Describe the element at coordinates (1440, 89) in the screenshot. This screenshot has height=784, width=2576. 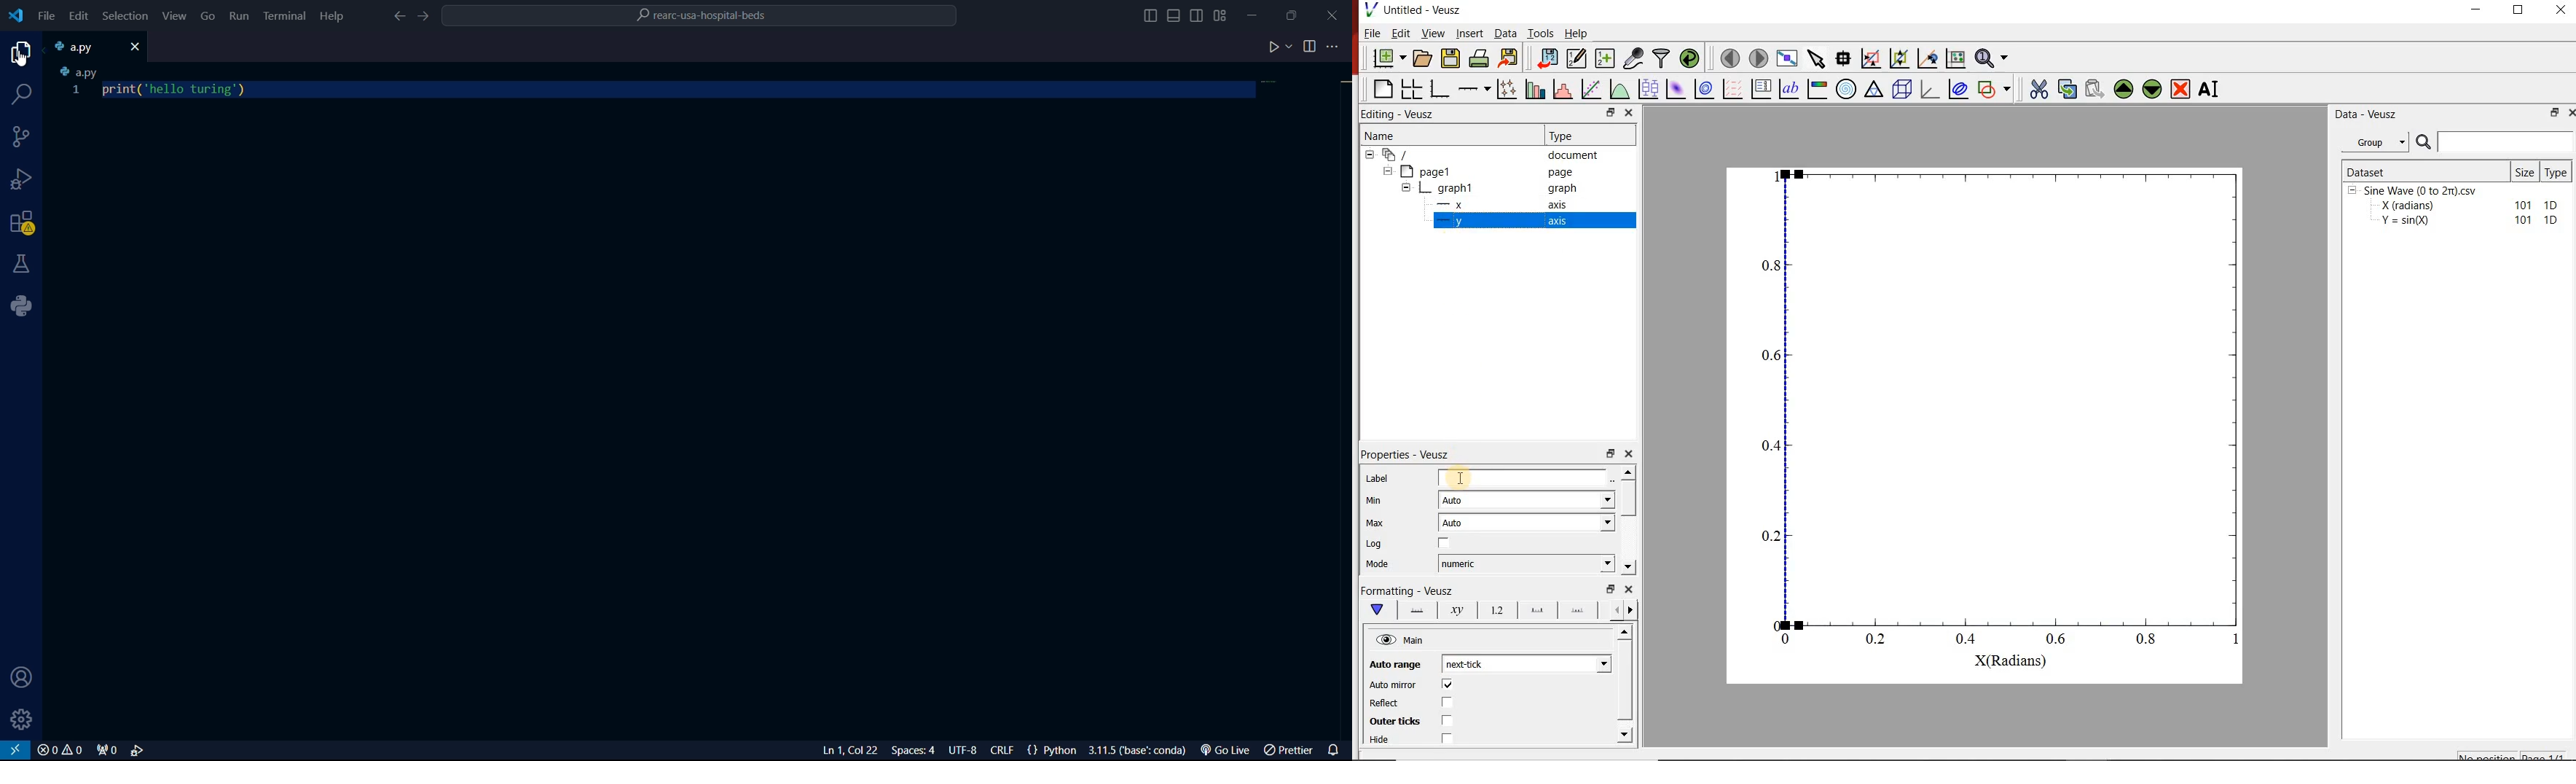
I see `Base graph` at that location.